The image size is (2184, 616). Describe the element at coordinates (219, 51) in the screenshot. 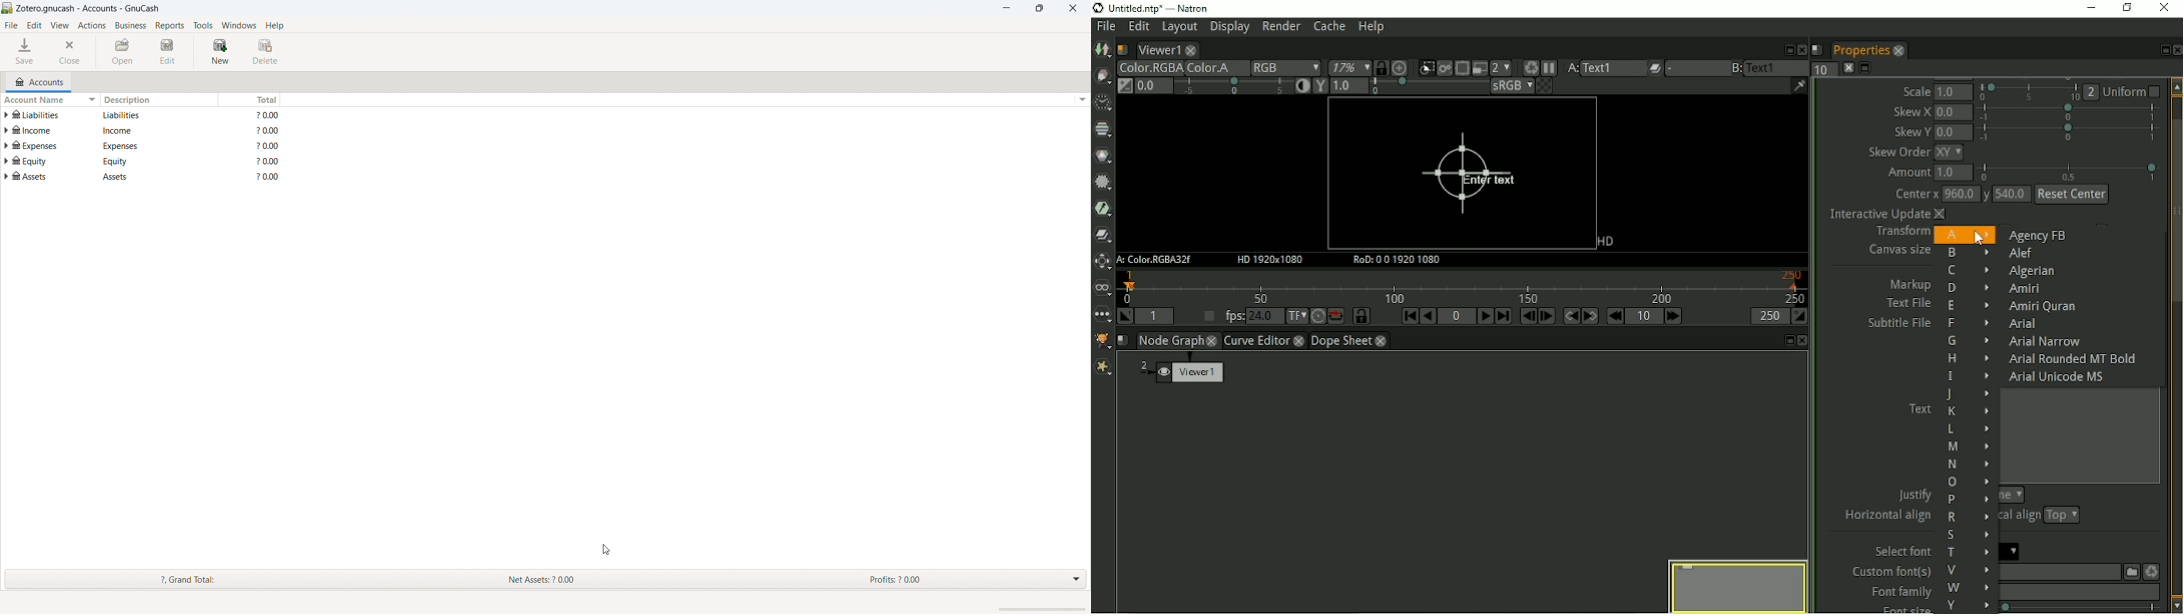

I see `new` at that location.